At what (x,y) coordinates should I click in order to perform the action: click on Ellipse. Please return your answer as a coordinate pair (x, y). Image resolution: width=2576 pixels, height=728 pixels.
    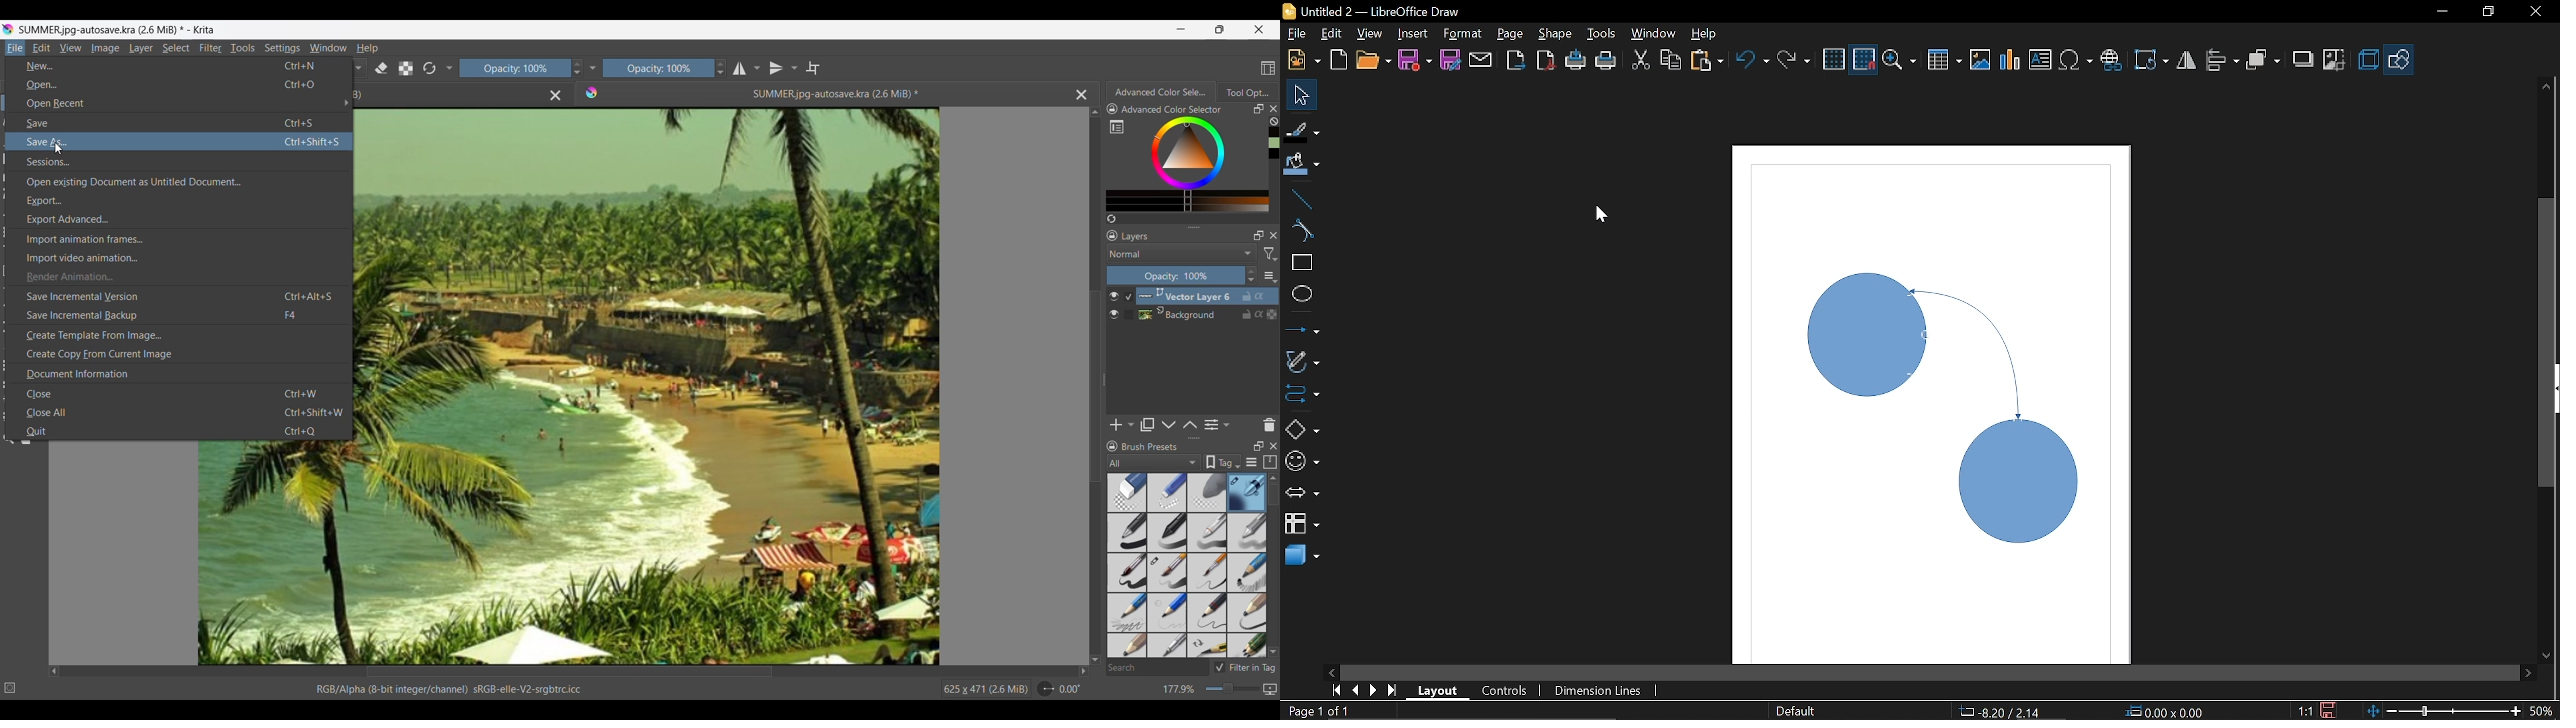
    Looking at the image, I should click on (1299, 294).